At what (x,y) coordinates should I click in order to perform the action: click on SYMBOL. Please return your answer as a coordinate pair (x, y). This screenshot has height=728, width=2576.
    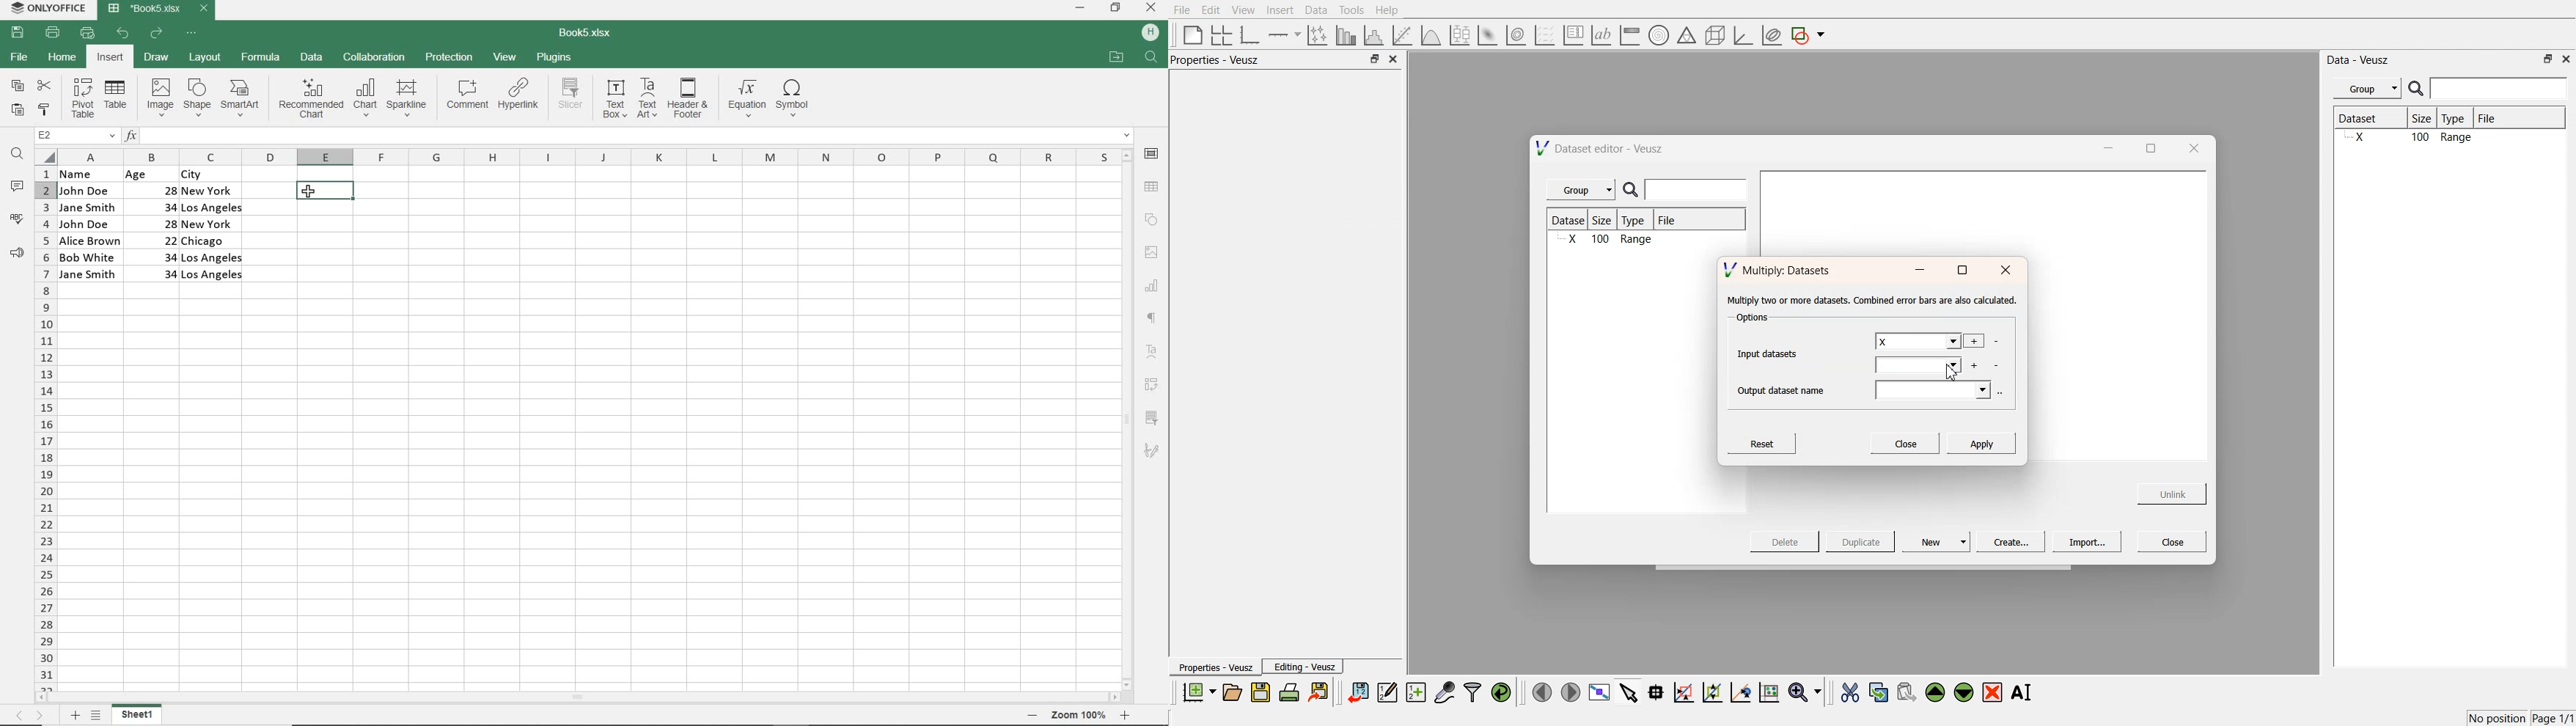
    Looking at the image, I should click on (797, 98).